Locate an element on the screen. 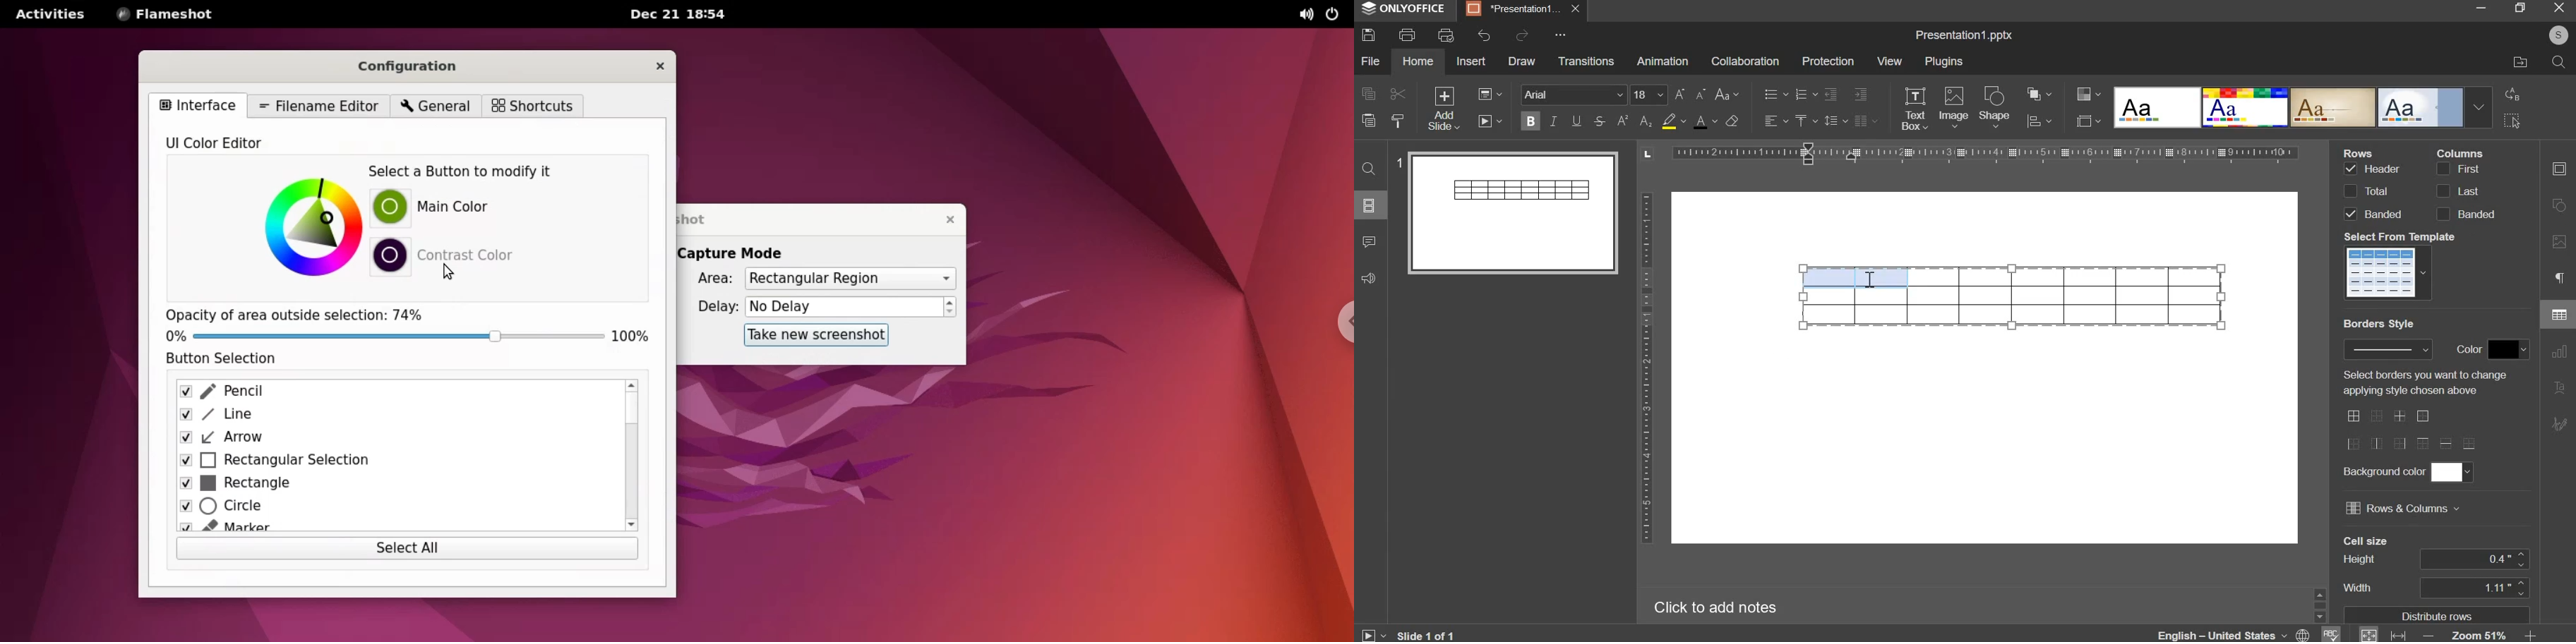 The height and width of the screenshot is (644, 2576). text box is located at coordinates (1915, 109).